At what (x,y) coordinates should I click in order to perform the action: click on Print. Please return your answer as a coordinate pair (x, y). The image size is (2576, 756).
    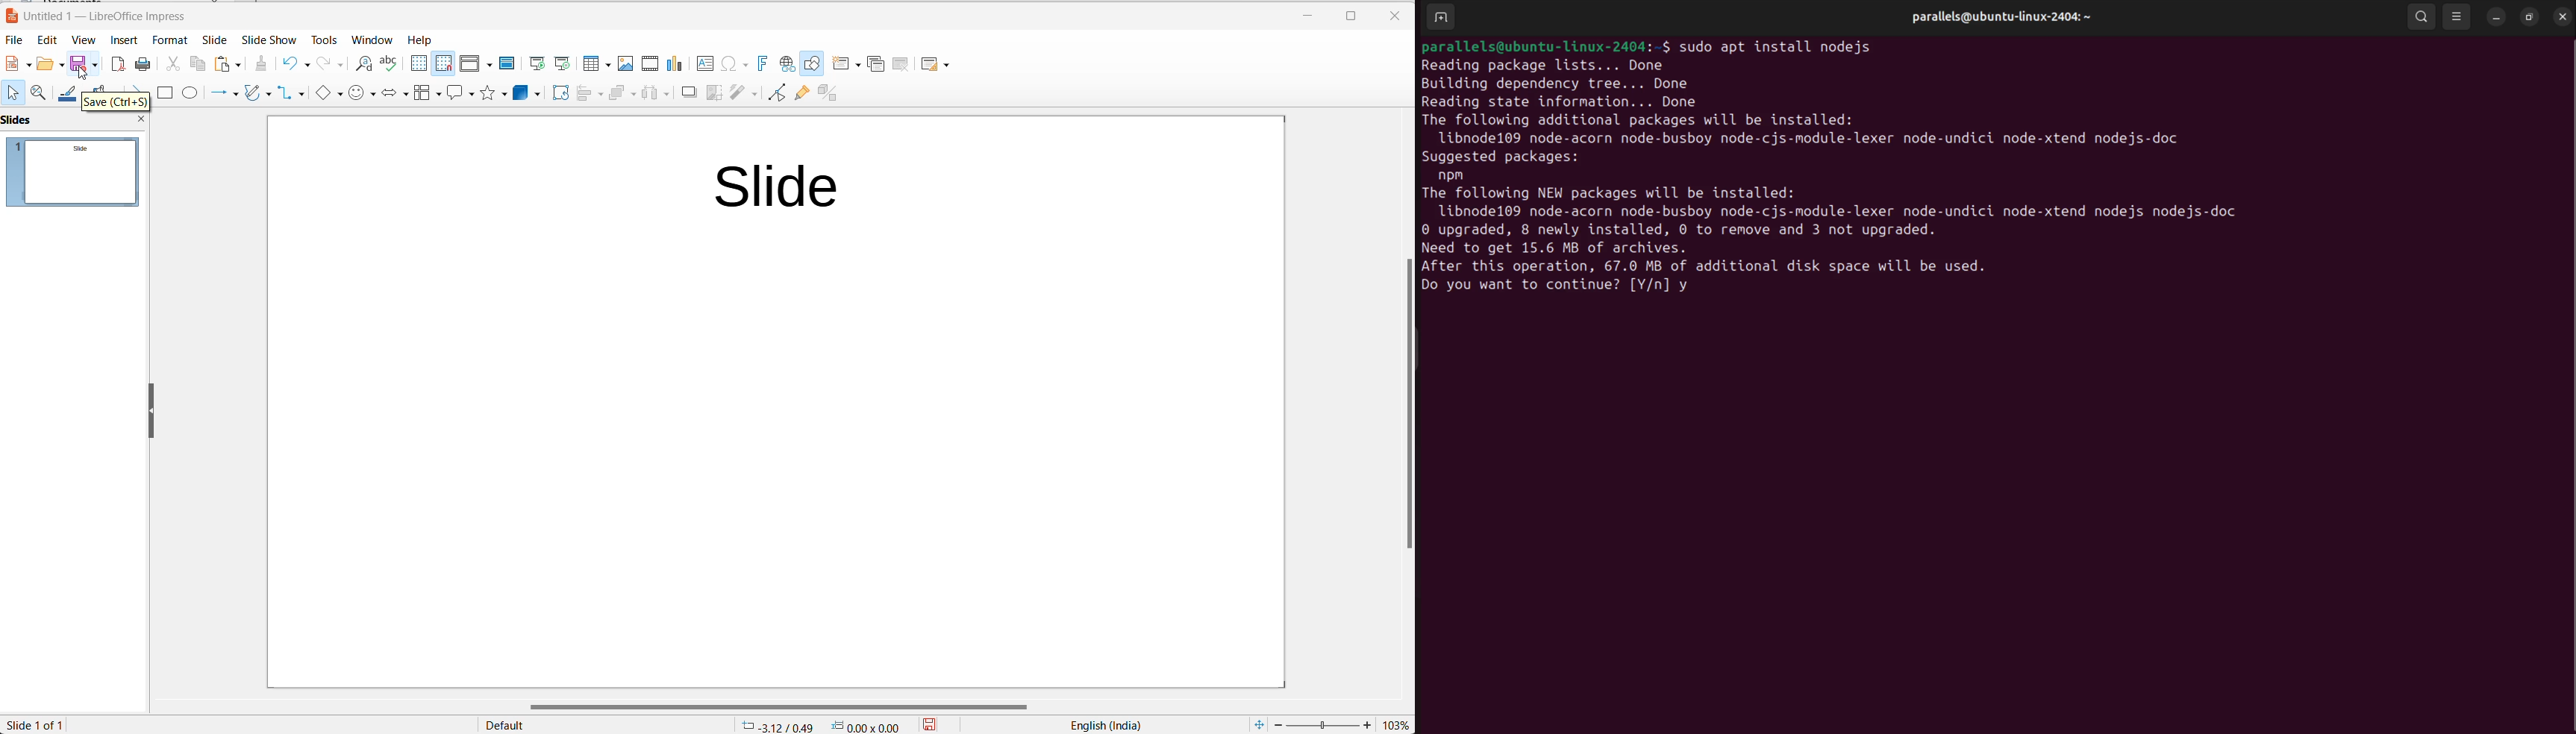
    Looking at the image, I should click on (140, 65).